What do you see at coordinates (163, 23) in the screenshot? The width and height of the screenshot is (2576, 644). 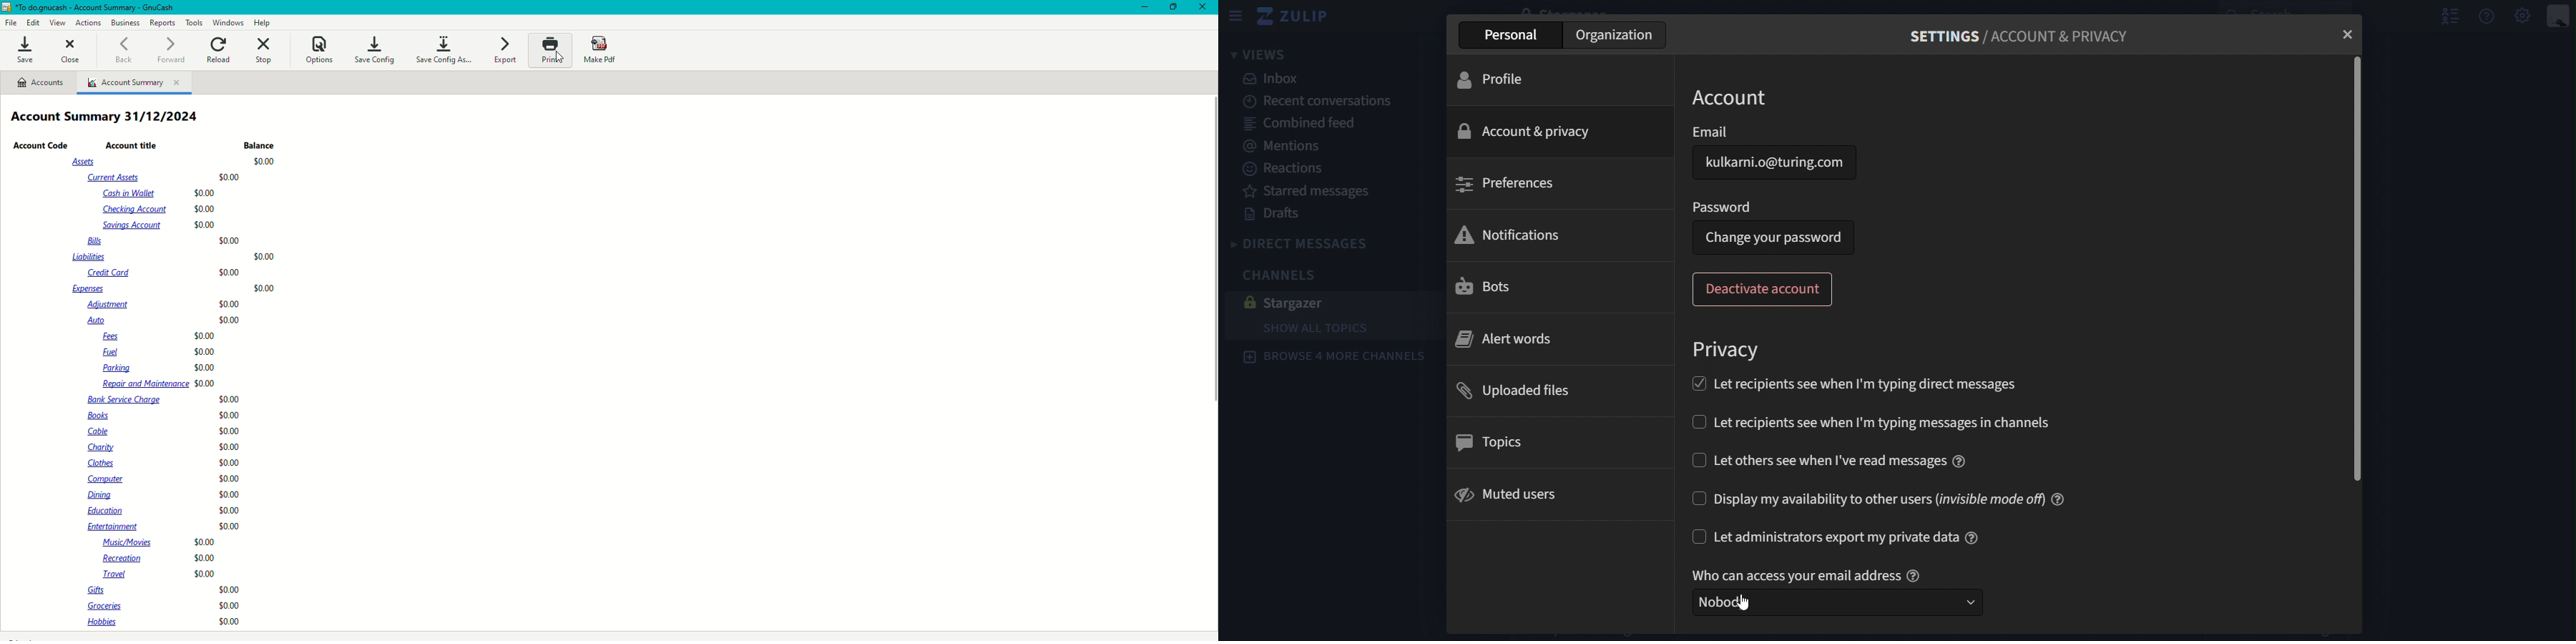 I see `Reports` at bounding box center [163, 23].